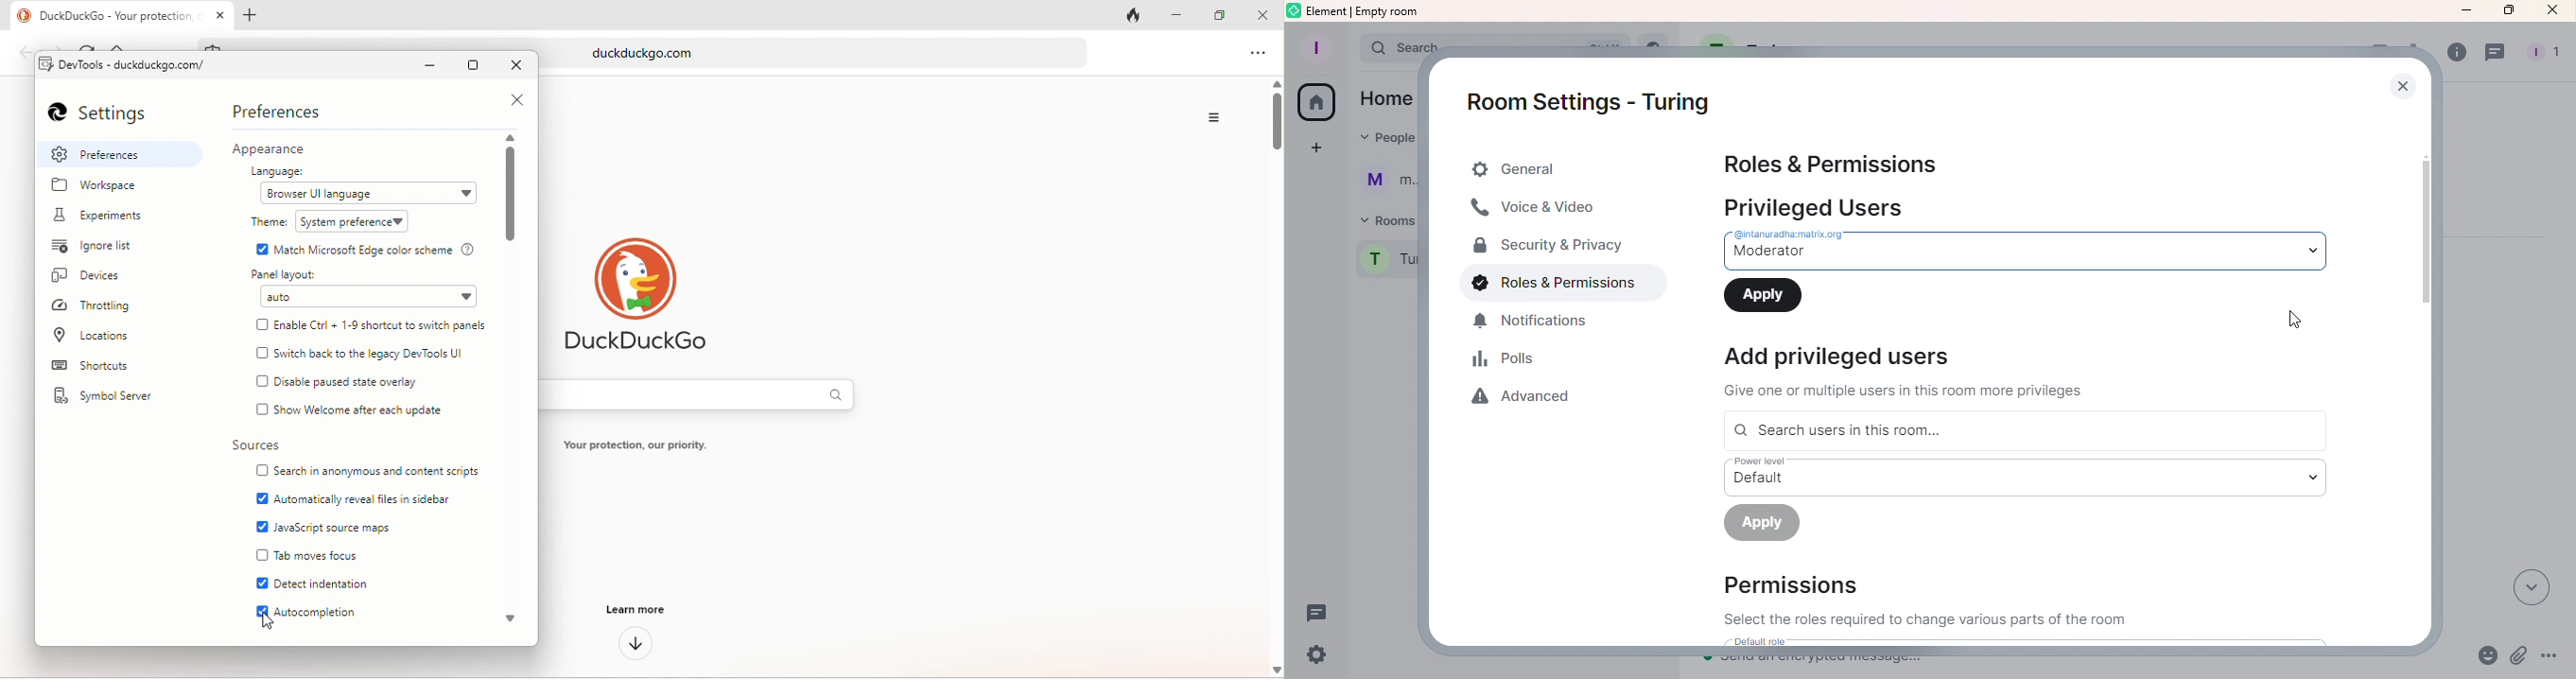  What do you see at coordinates (1321, 45) in the screenshot?
I see `Account` at bounding box center [1321, 45].